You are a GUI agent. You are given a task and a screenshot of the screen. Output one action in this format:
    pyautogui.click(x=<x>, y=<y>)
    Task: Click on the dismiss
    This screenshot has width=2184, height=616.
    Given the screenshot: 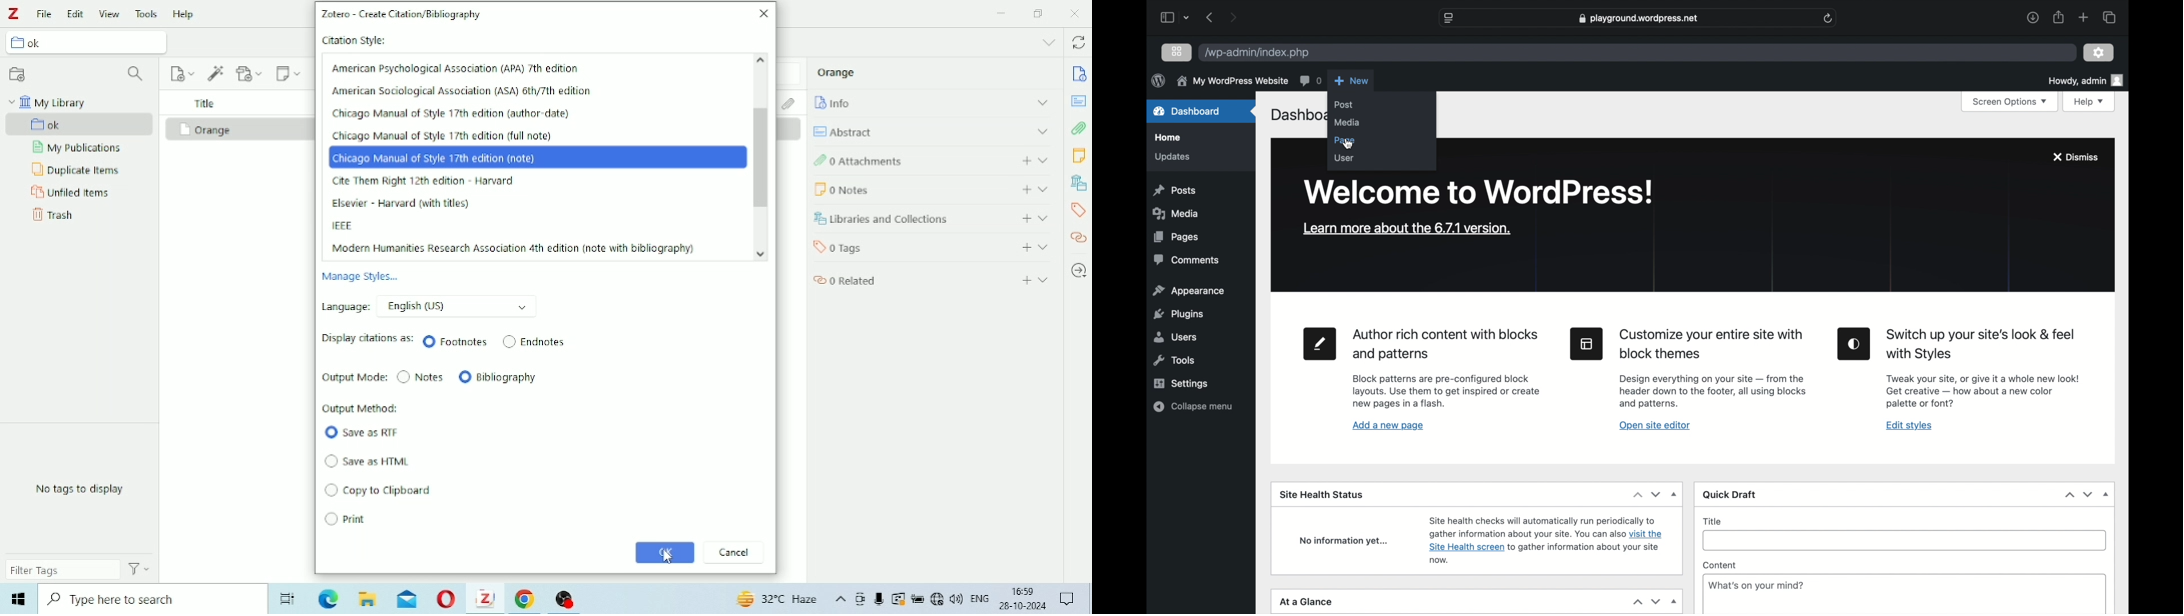 What is the action you would take?
    pyautogui.click(x=2075, y=157)
    